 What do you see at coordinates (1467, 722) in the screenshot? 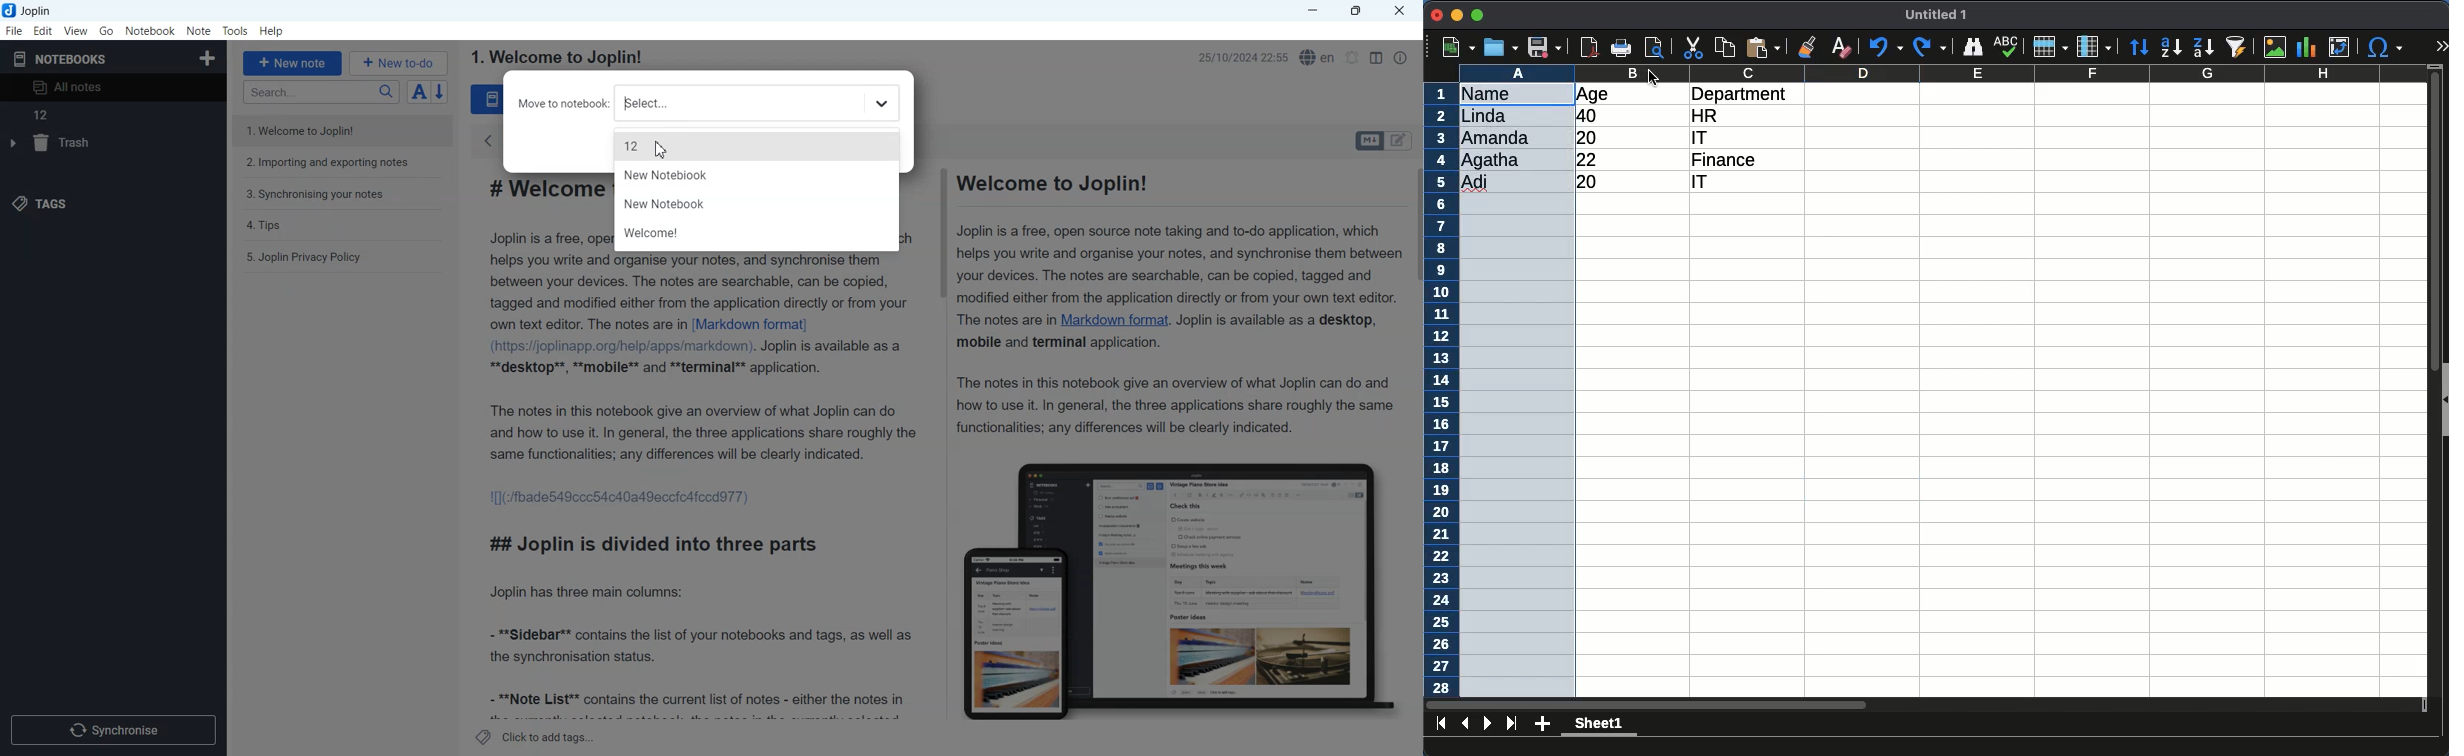
I see `previous sheet` at bounding box center [1467, 722].